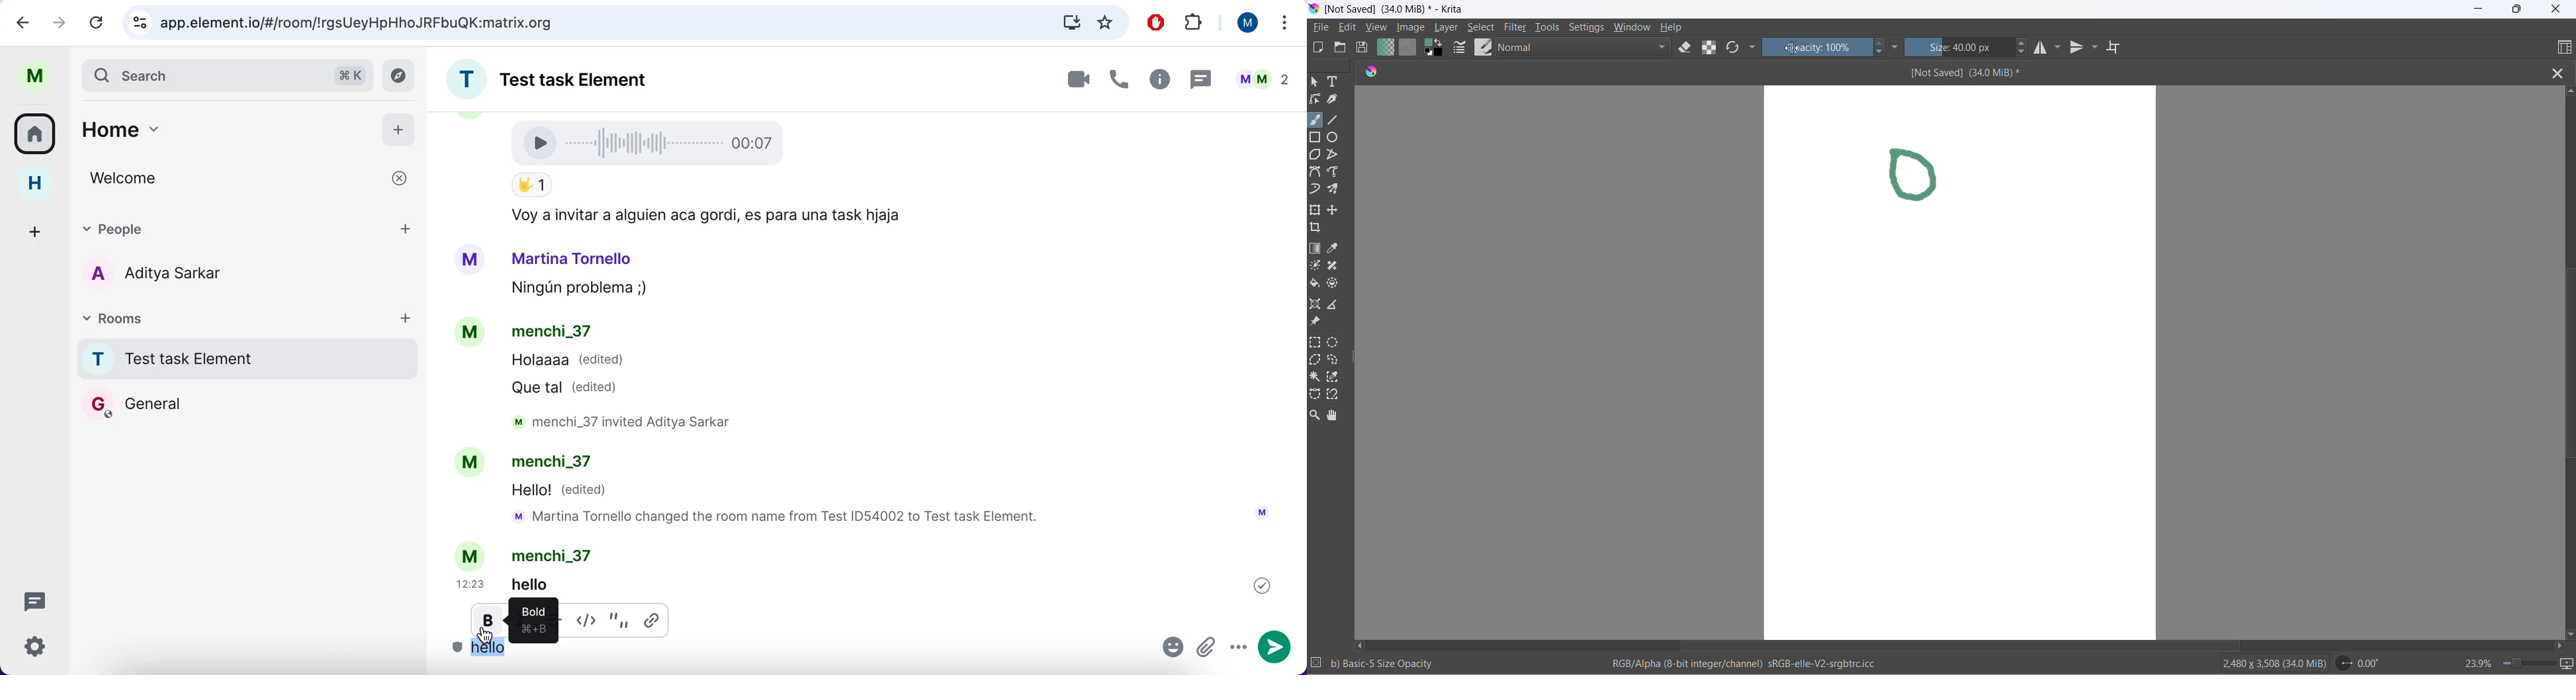 Image resolution: width=2576 pixels, height=700 pixels. What do you see at coordinates (1587, 48) in the screenshot?
I see `blending mode` at bounding box center [1587, 48].